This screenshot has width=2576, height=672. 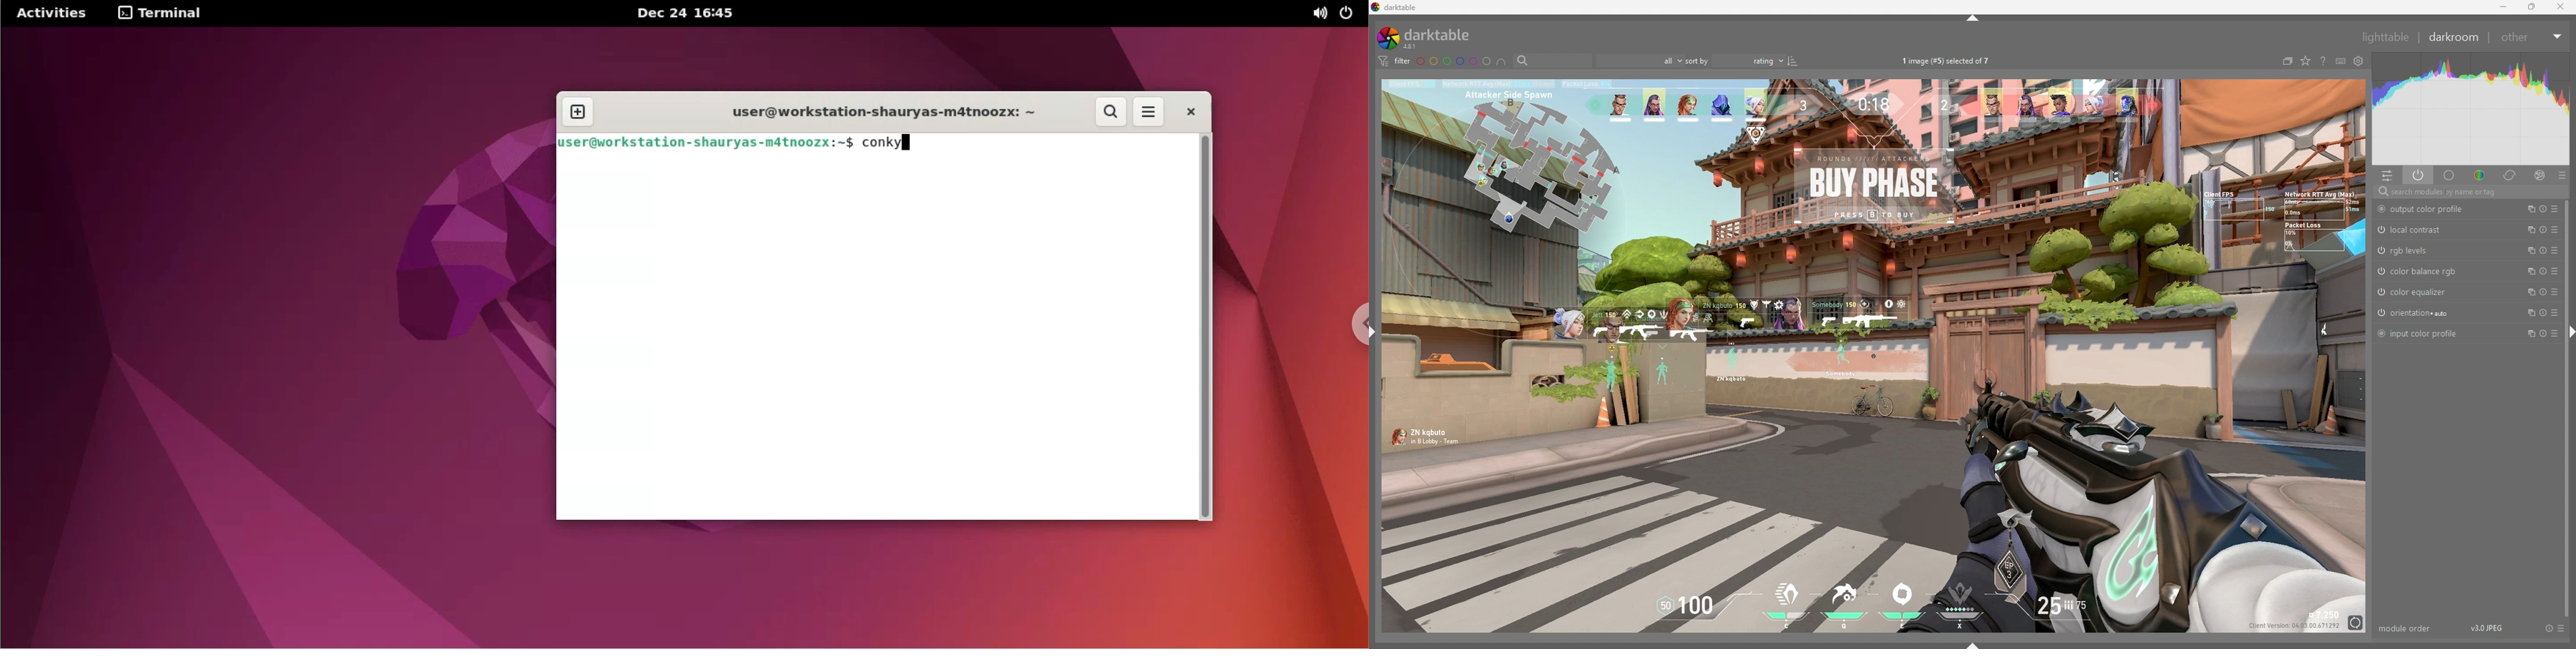 What do you see at coordinates (2544, 313) in the screenshot?
I see `reset` at bounding box center [2544, 313].